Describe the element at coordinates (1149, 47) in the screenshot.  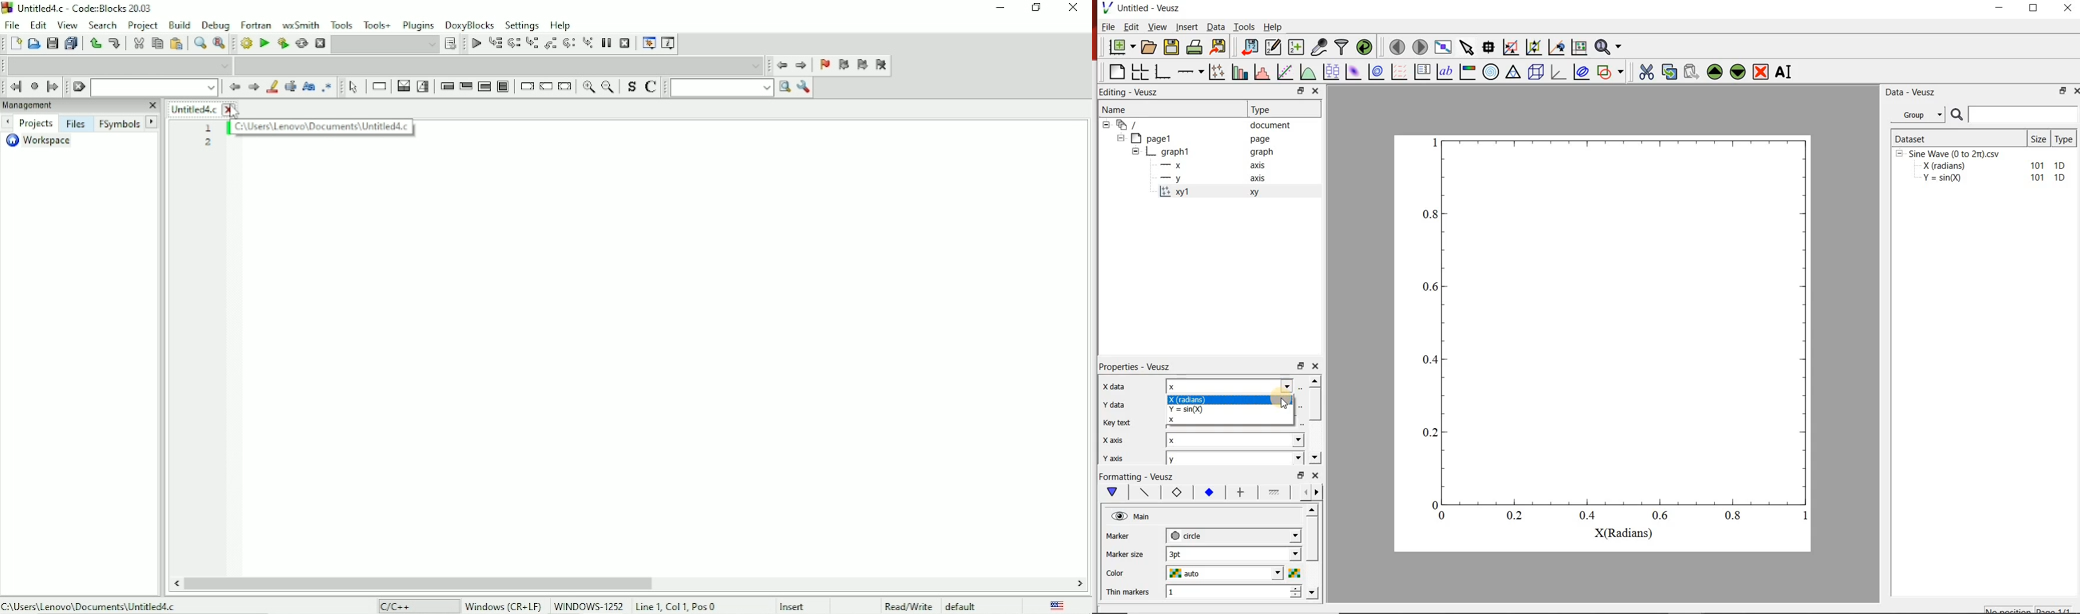
I see `open document` at that location.